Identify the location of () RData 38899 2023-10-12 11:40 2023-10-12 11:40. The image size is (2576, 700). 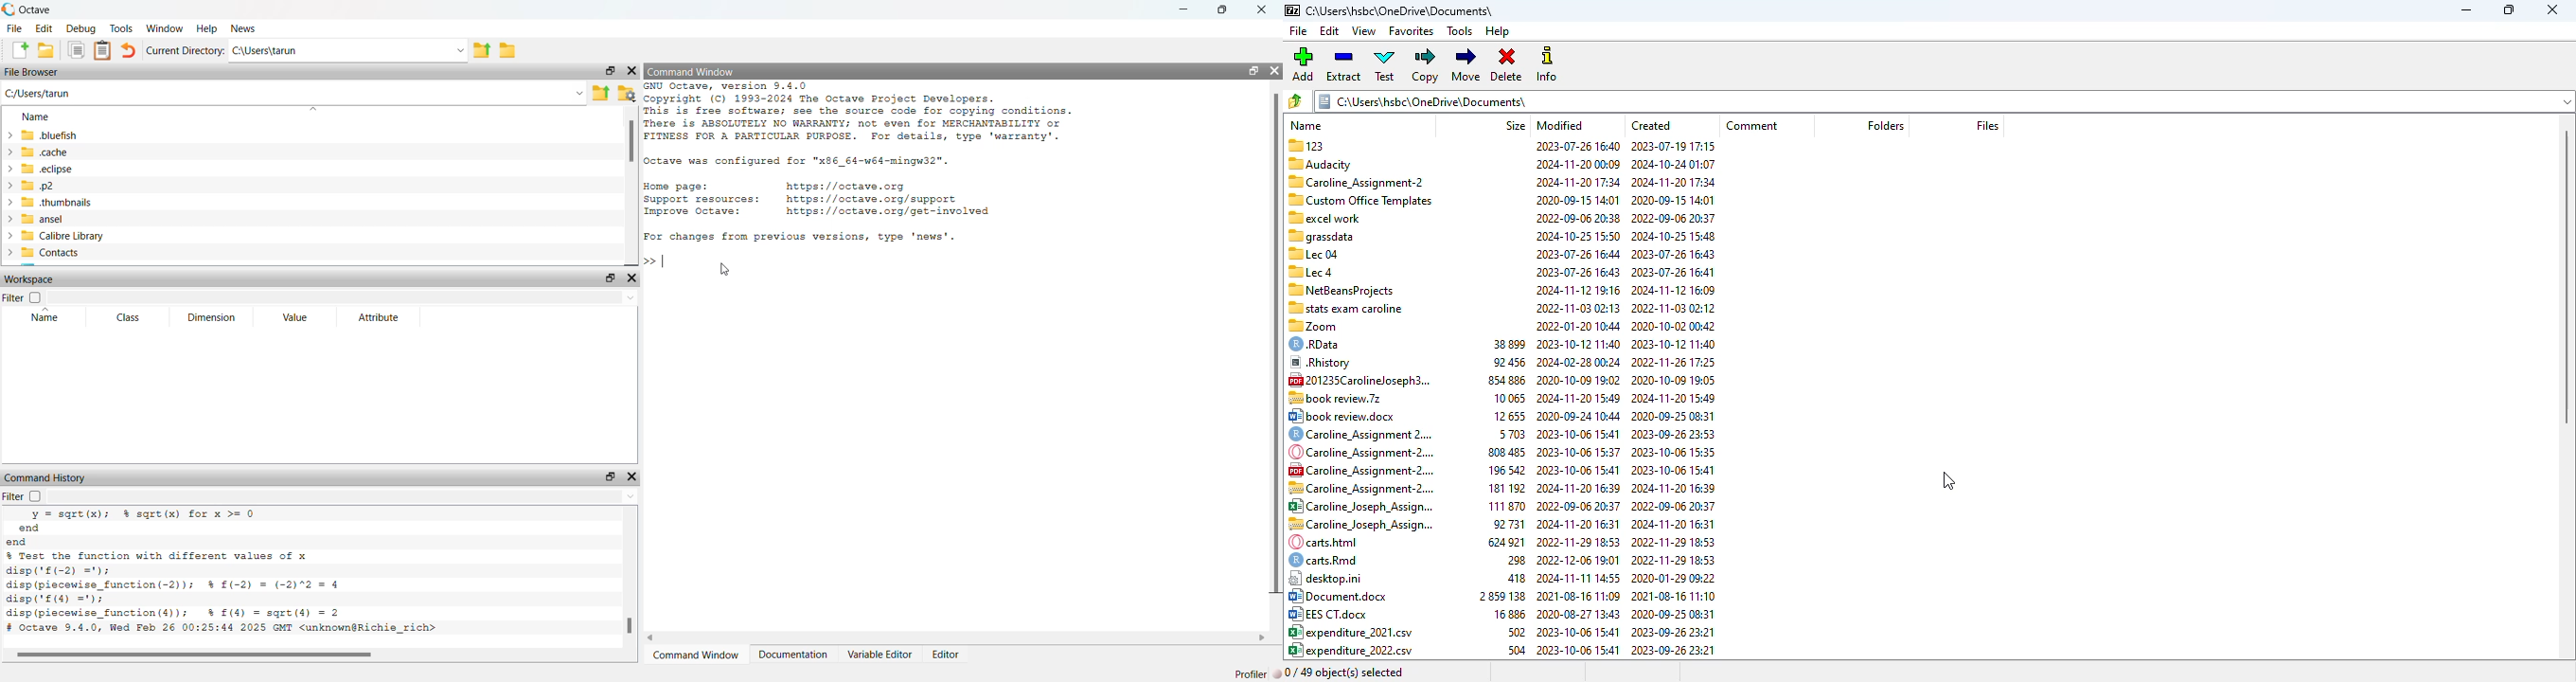
(1502, 327).